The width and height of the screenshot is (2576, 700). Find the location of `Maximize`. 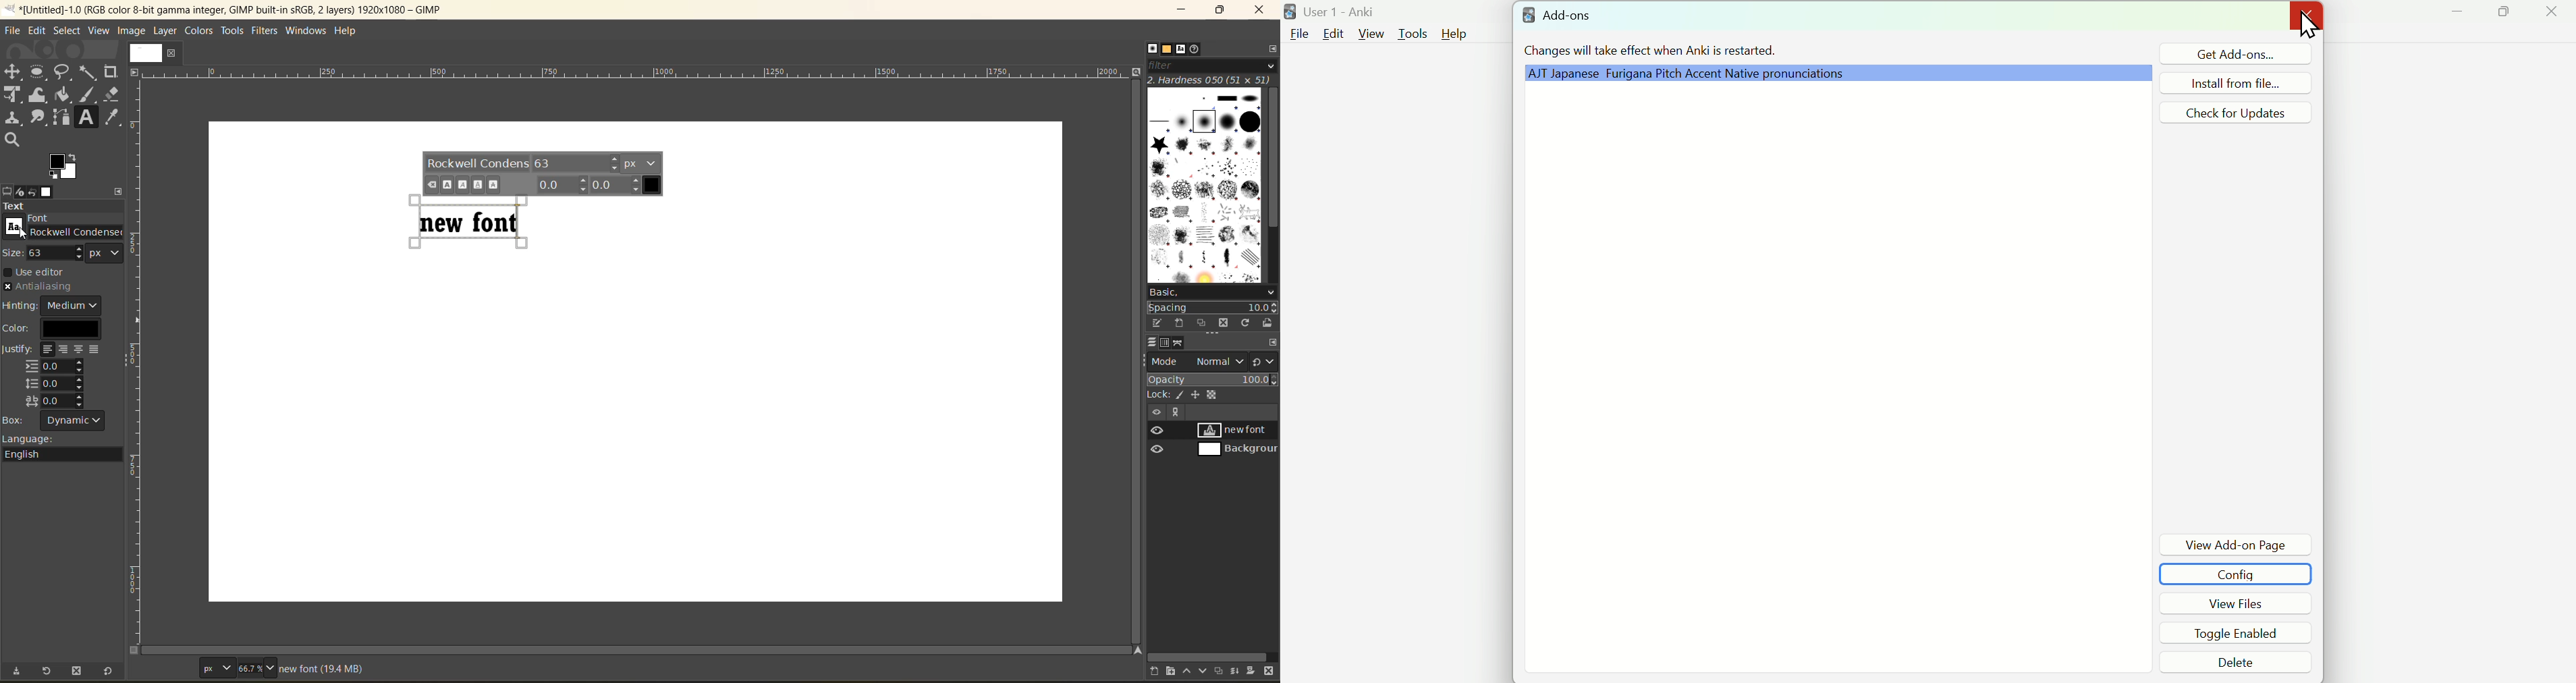

Maximize is located at coordinates (2509, 16).